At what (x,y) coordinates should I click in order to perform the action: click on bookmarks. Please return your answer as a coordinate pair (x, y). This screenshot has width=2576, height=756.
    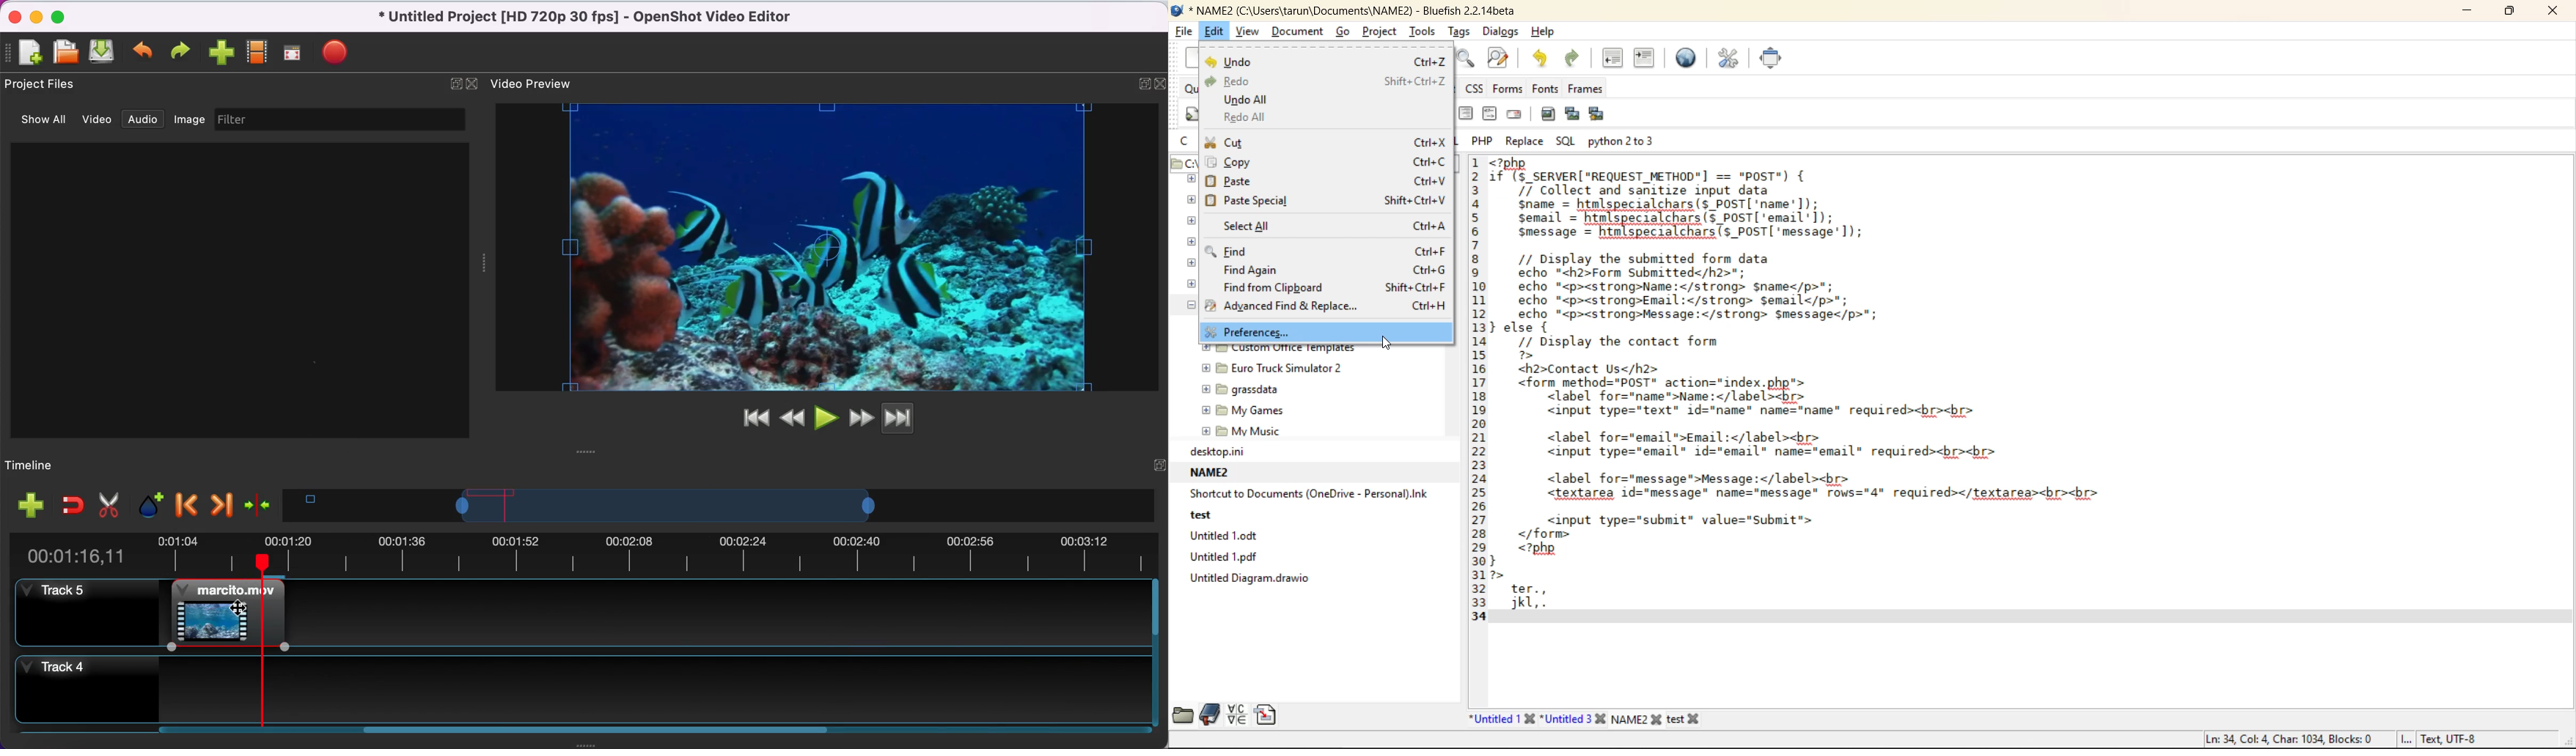
    Looking at the image, I should click on (1211, 715).